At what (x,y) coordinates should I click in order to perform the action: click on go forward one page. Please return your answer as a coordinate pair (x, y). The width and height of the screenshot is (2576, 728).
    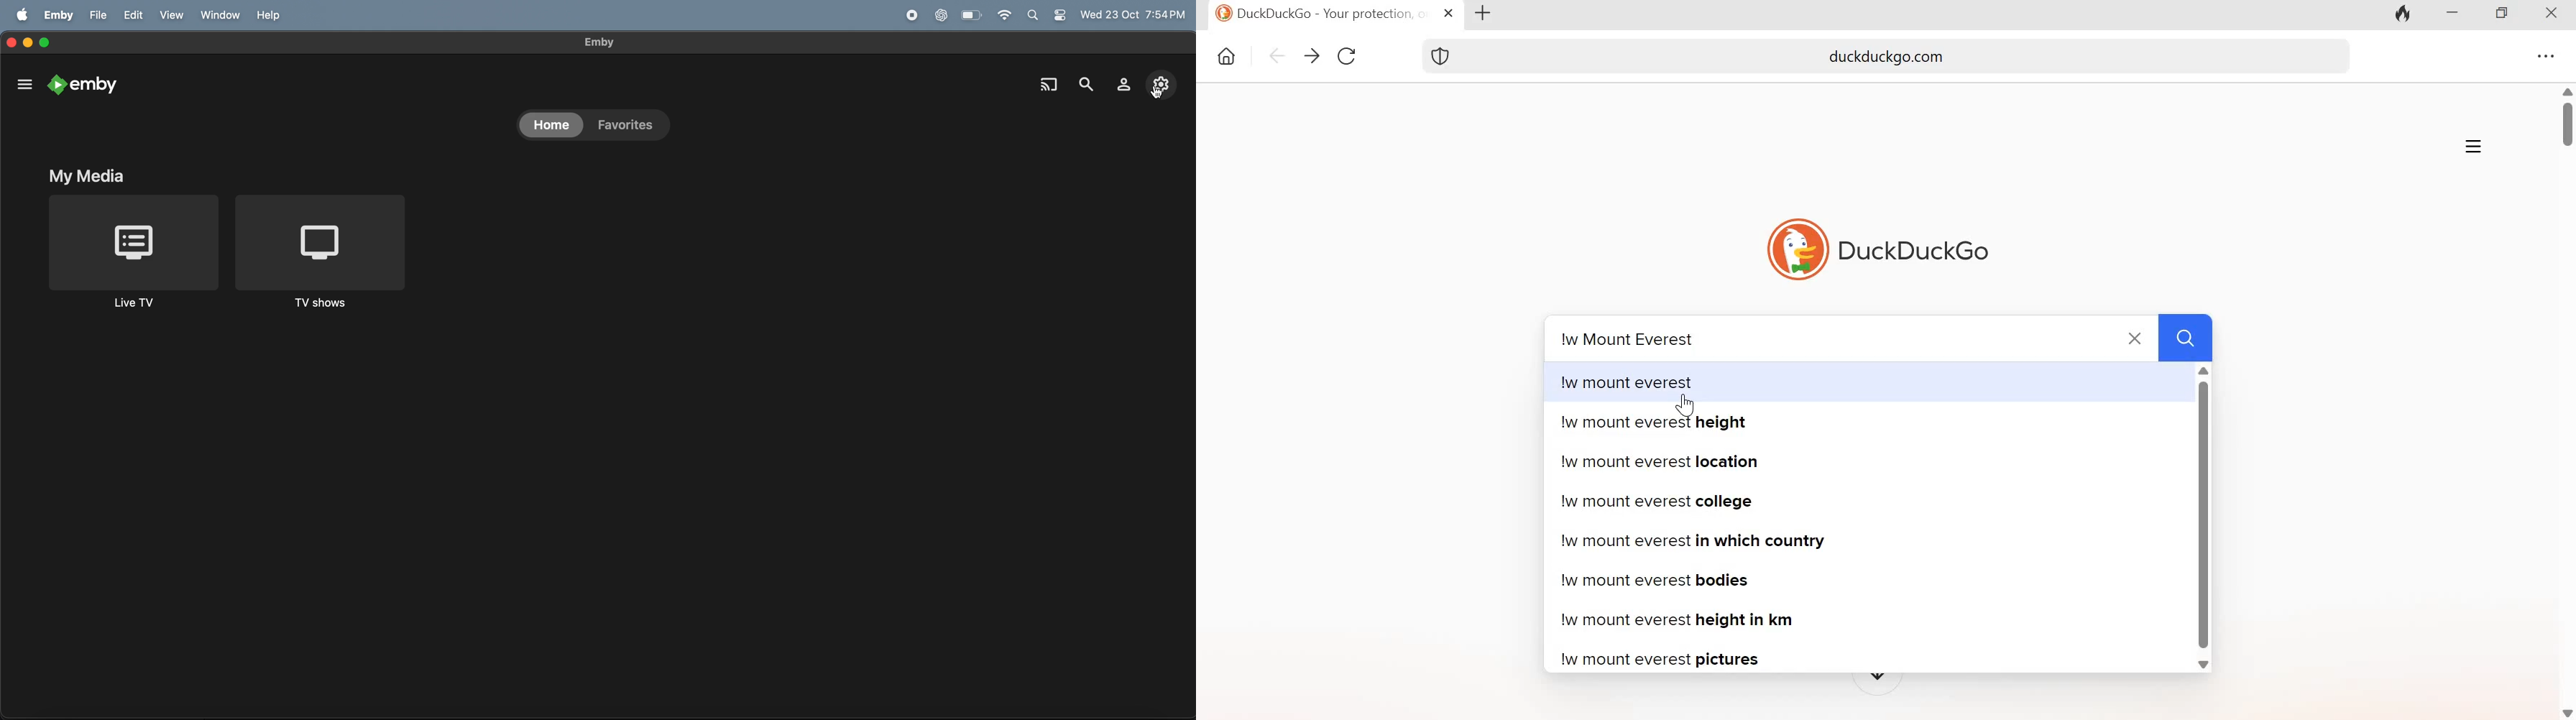
    Looking at the image, I should click on (1310, 56).